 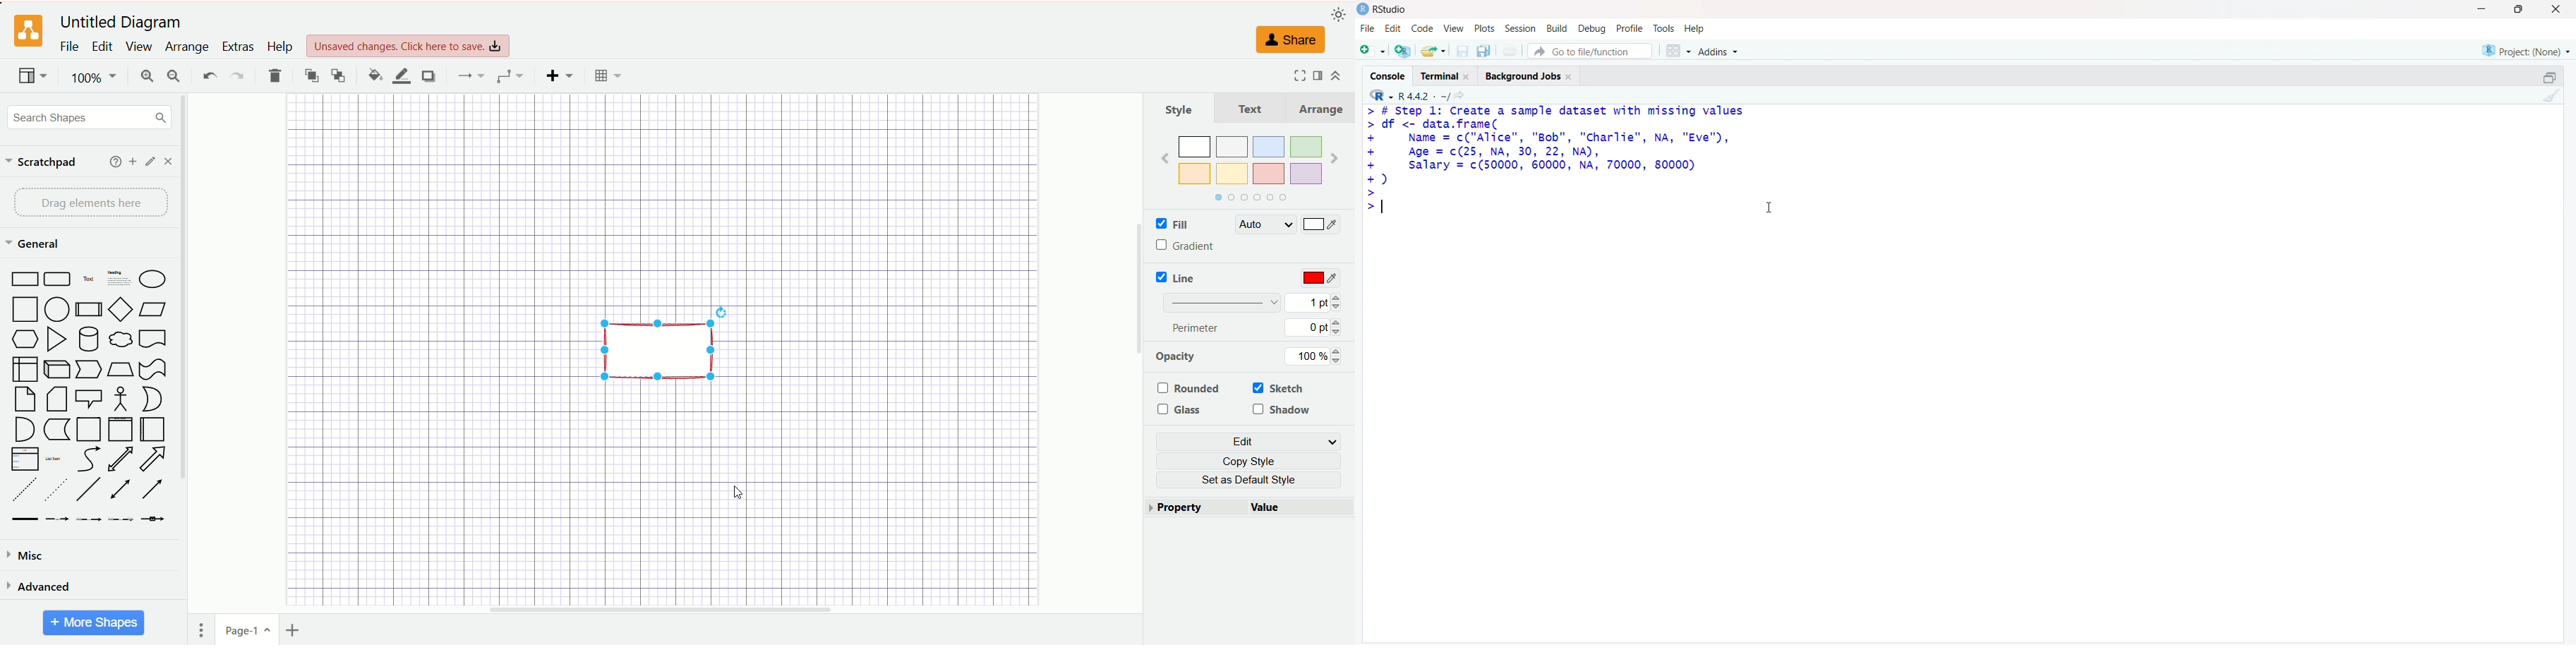 I want to click on Unsaved changes, click here to save, so click(x=407, y=46).